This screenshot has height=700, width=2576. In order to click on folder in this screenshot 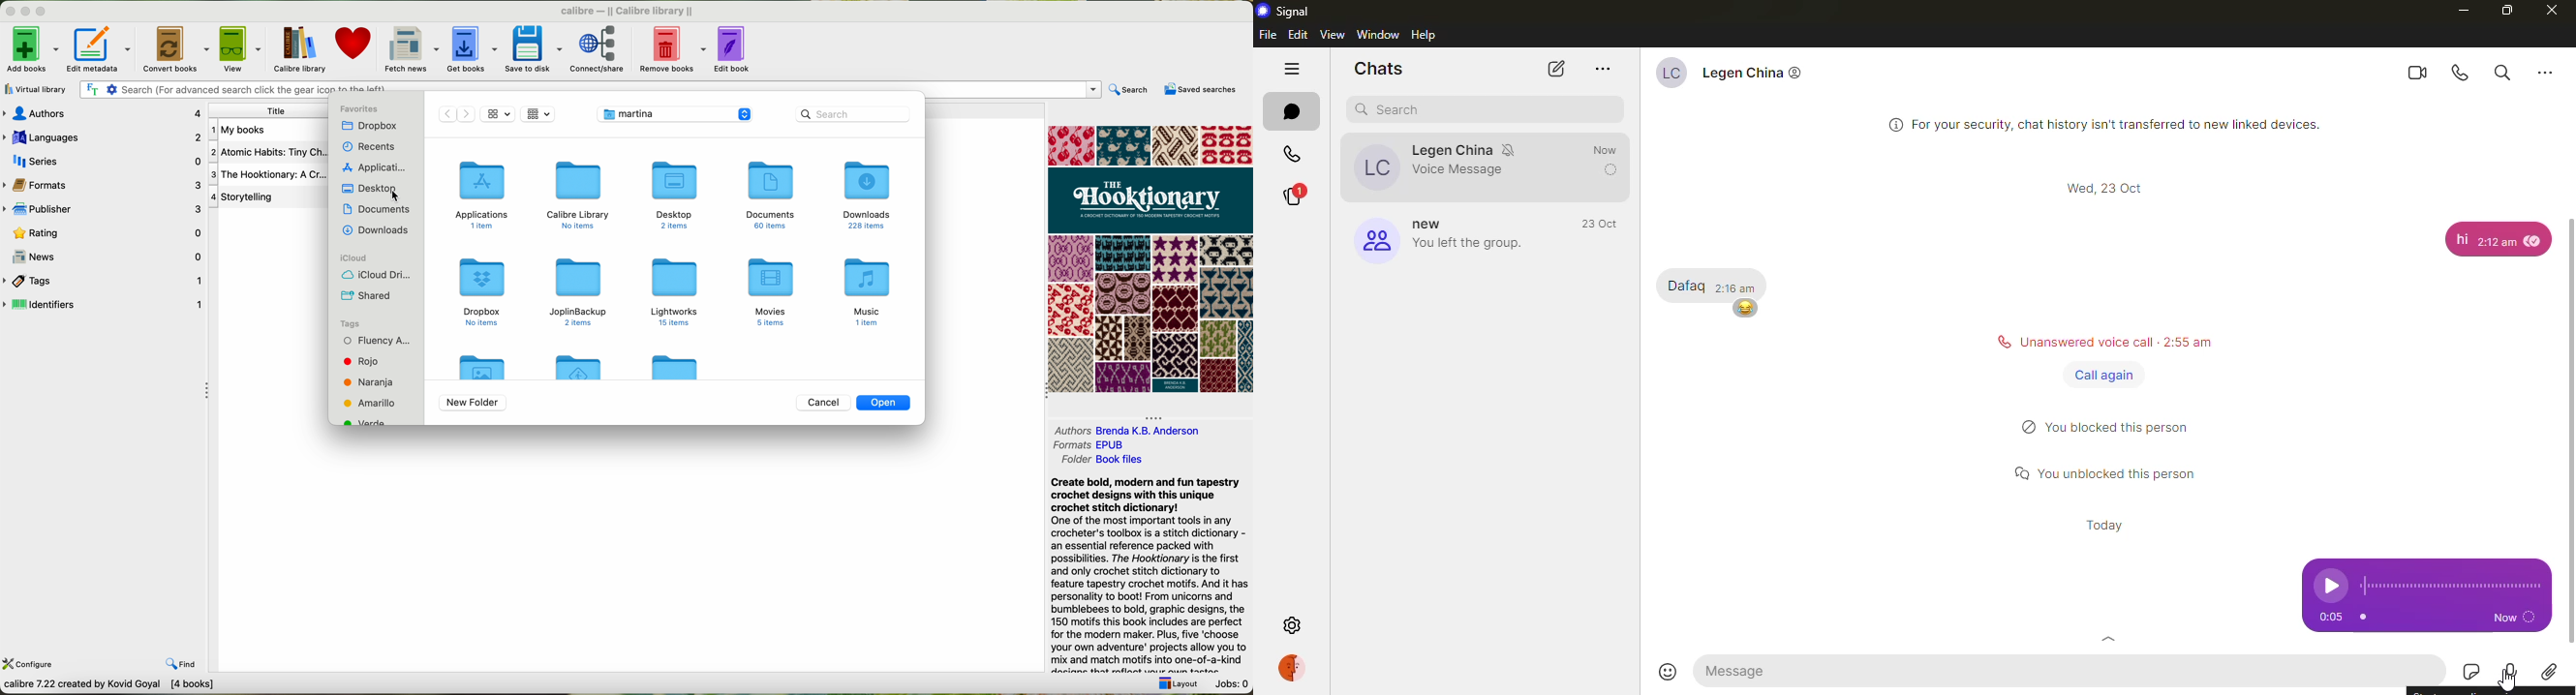, I will do `click(481, 365)`.